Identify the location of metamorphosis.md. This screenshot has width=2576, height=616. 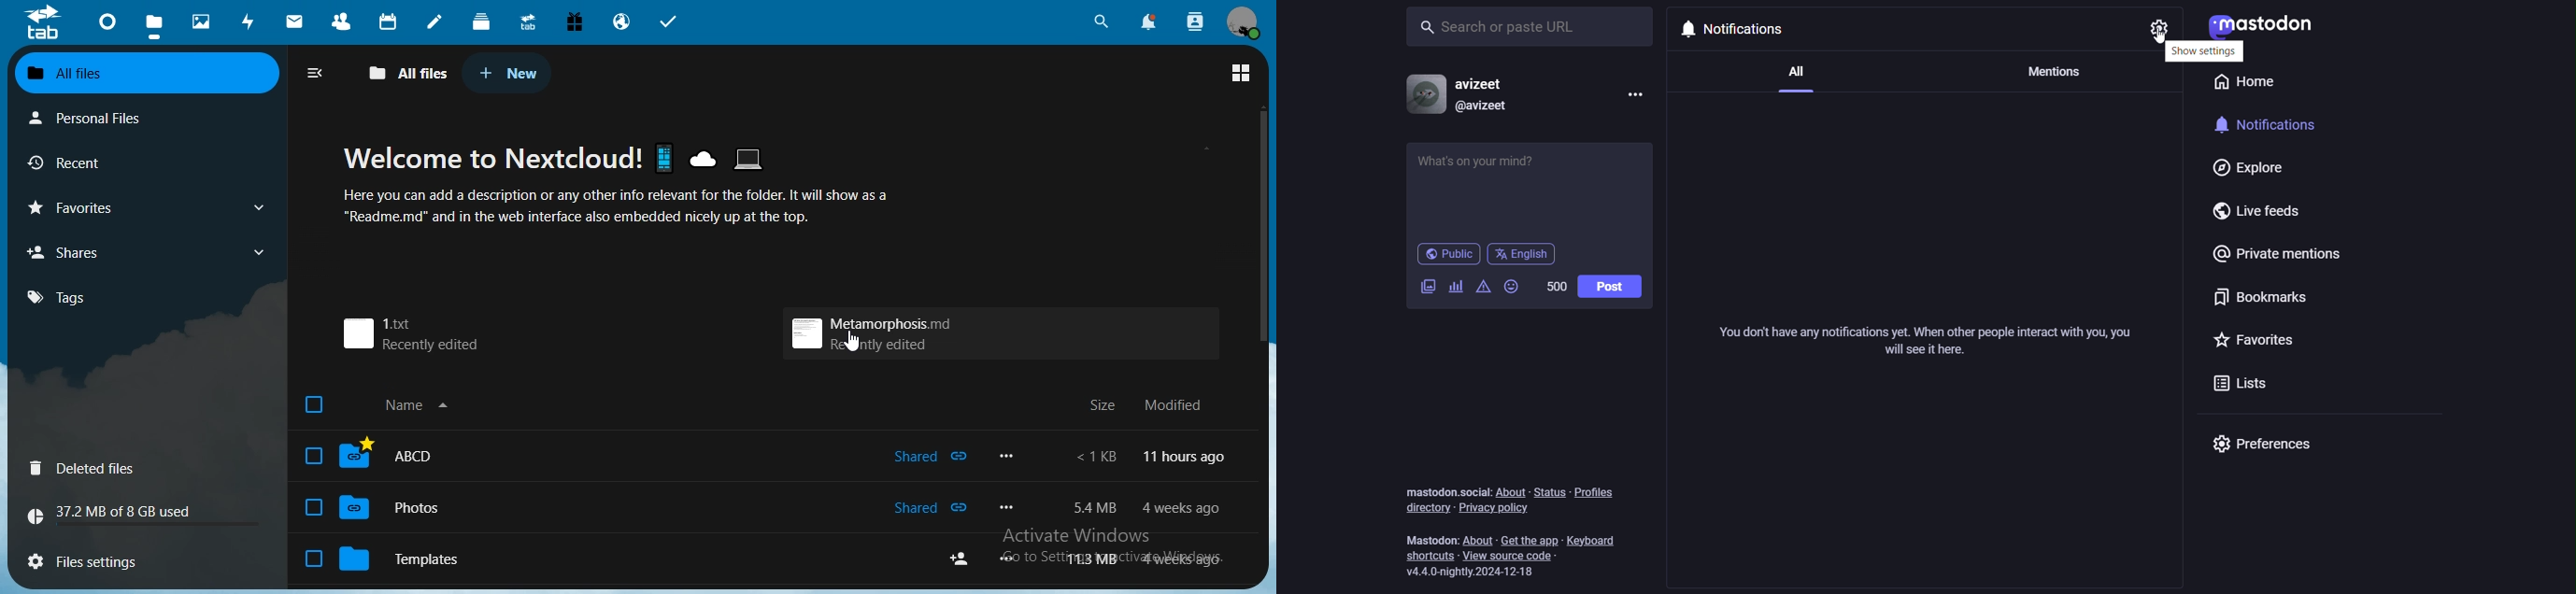
(878, 332).